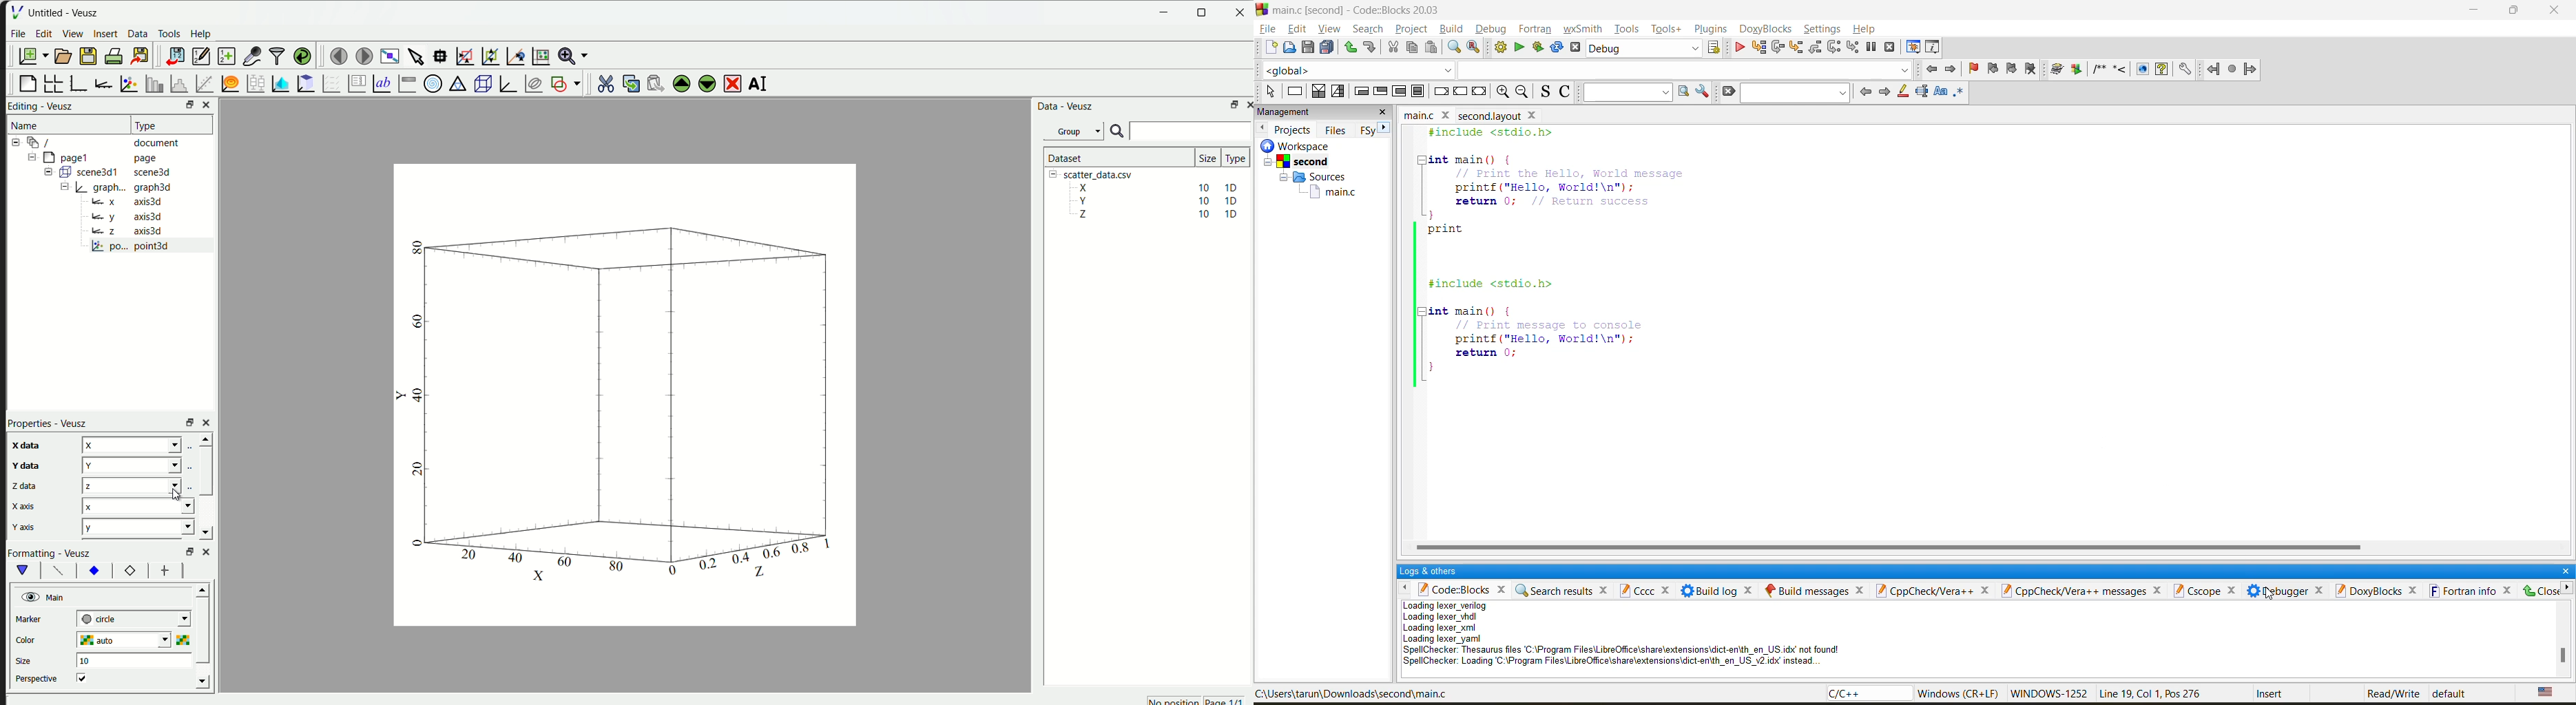  What do you see at coordinates (1865, 92) in the screenshot?
I see `previous` at bounding box center [1865, 92].